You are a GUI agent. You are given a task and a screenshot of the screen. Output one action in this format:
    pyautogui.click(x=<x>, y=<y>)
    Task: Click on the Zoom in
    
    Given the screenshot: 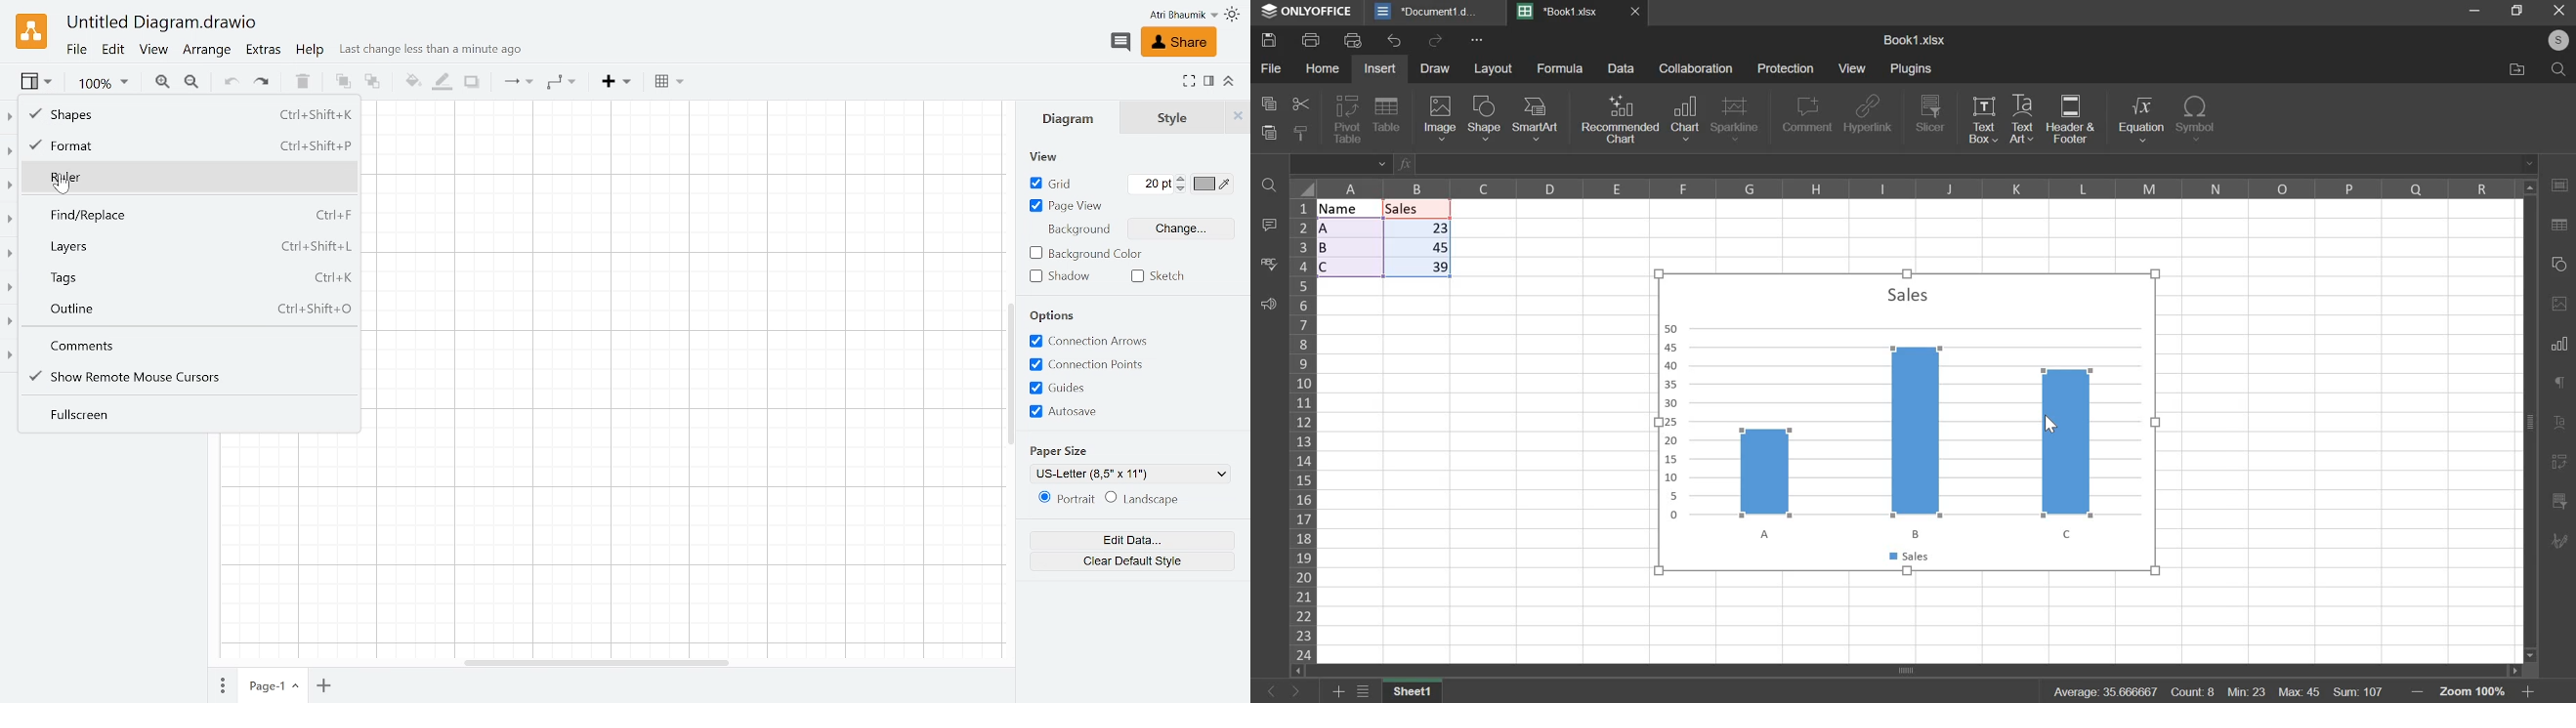 What is the action you would take?
    pyautogui.click(x=161, y=82)
    